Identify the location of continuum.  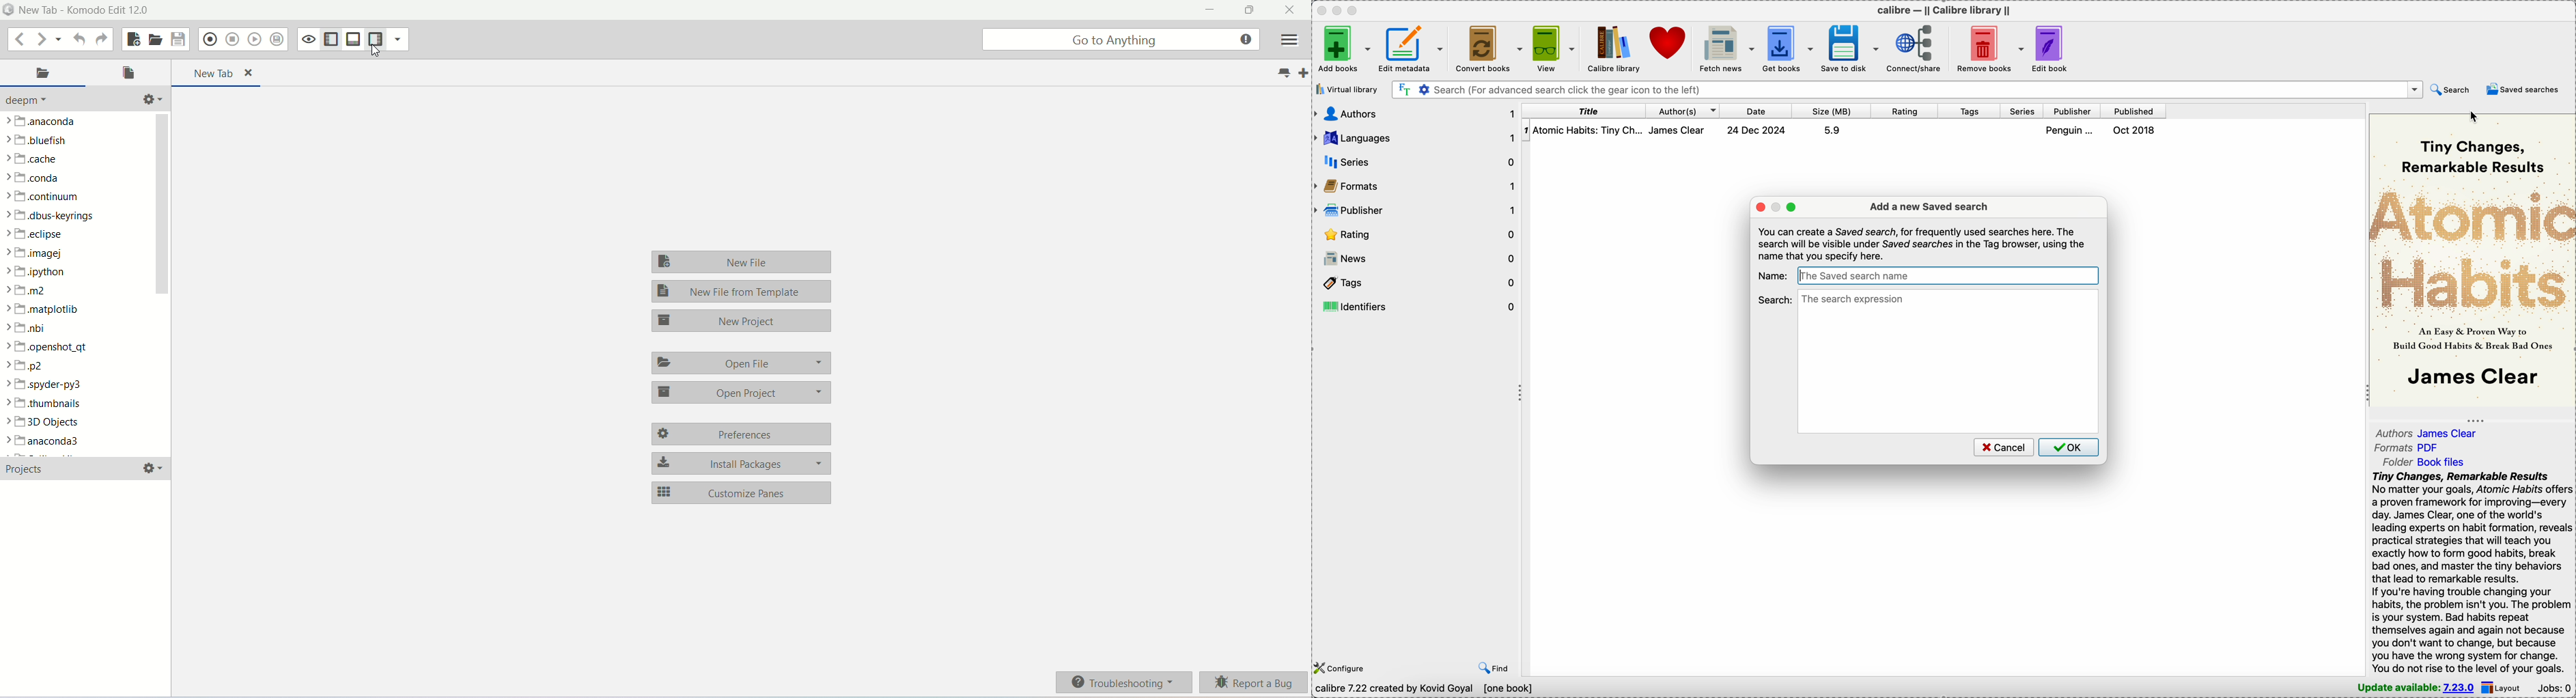
(46, 195).